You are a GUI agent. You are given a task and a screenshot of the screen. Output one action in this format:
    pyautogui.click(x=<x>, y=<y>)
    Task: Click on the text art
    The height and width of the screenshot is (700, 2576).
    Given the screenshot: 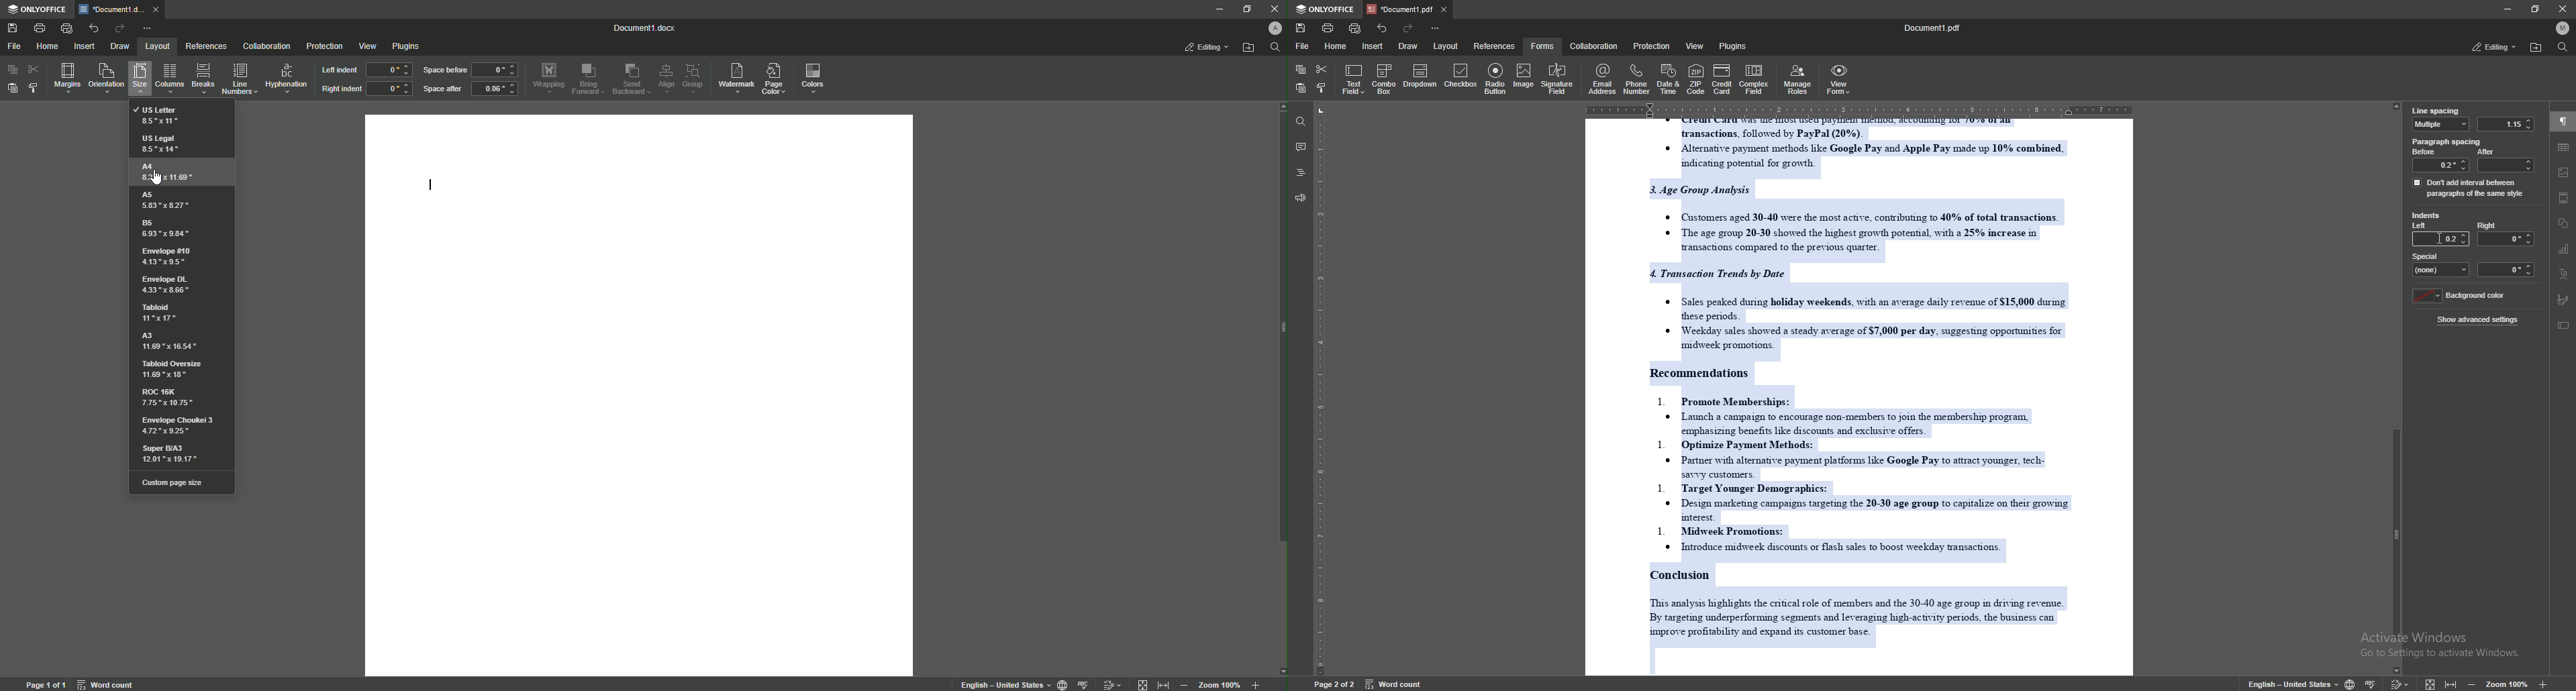 What is the action you would take?
    pyautogui.click(x=2563, y=274)
    